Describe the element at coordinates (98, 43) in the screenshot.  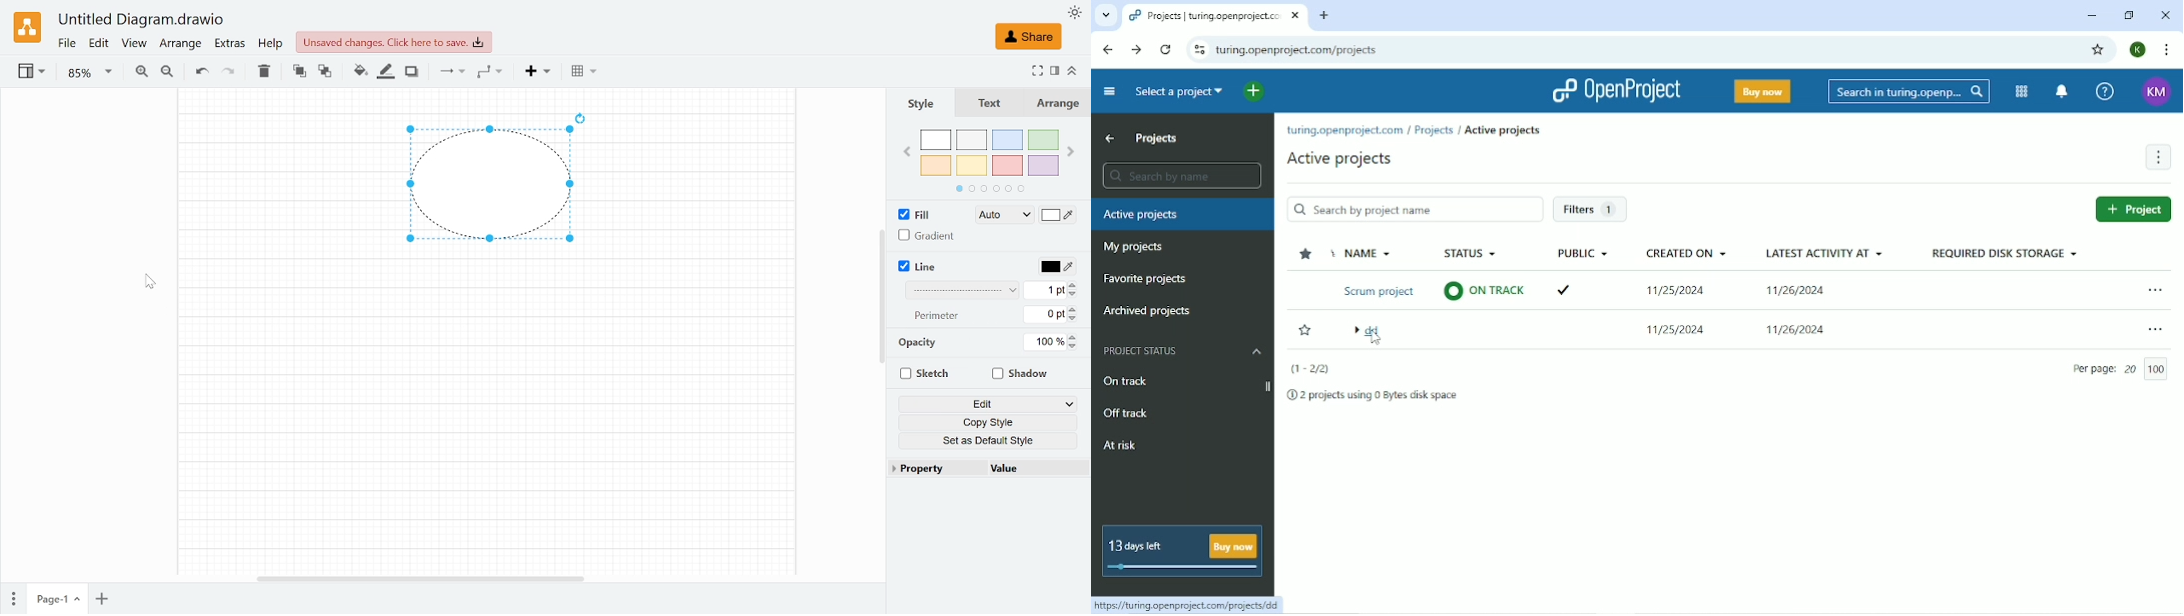
I see `Edit` at that location.